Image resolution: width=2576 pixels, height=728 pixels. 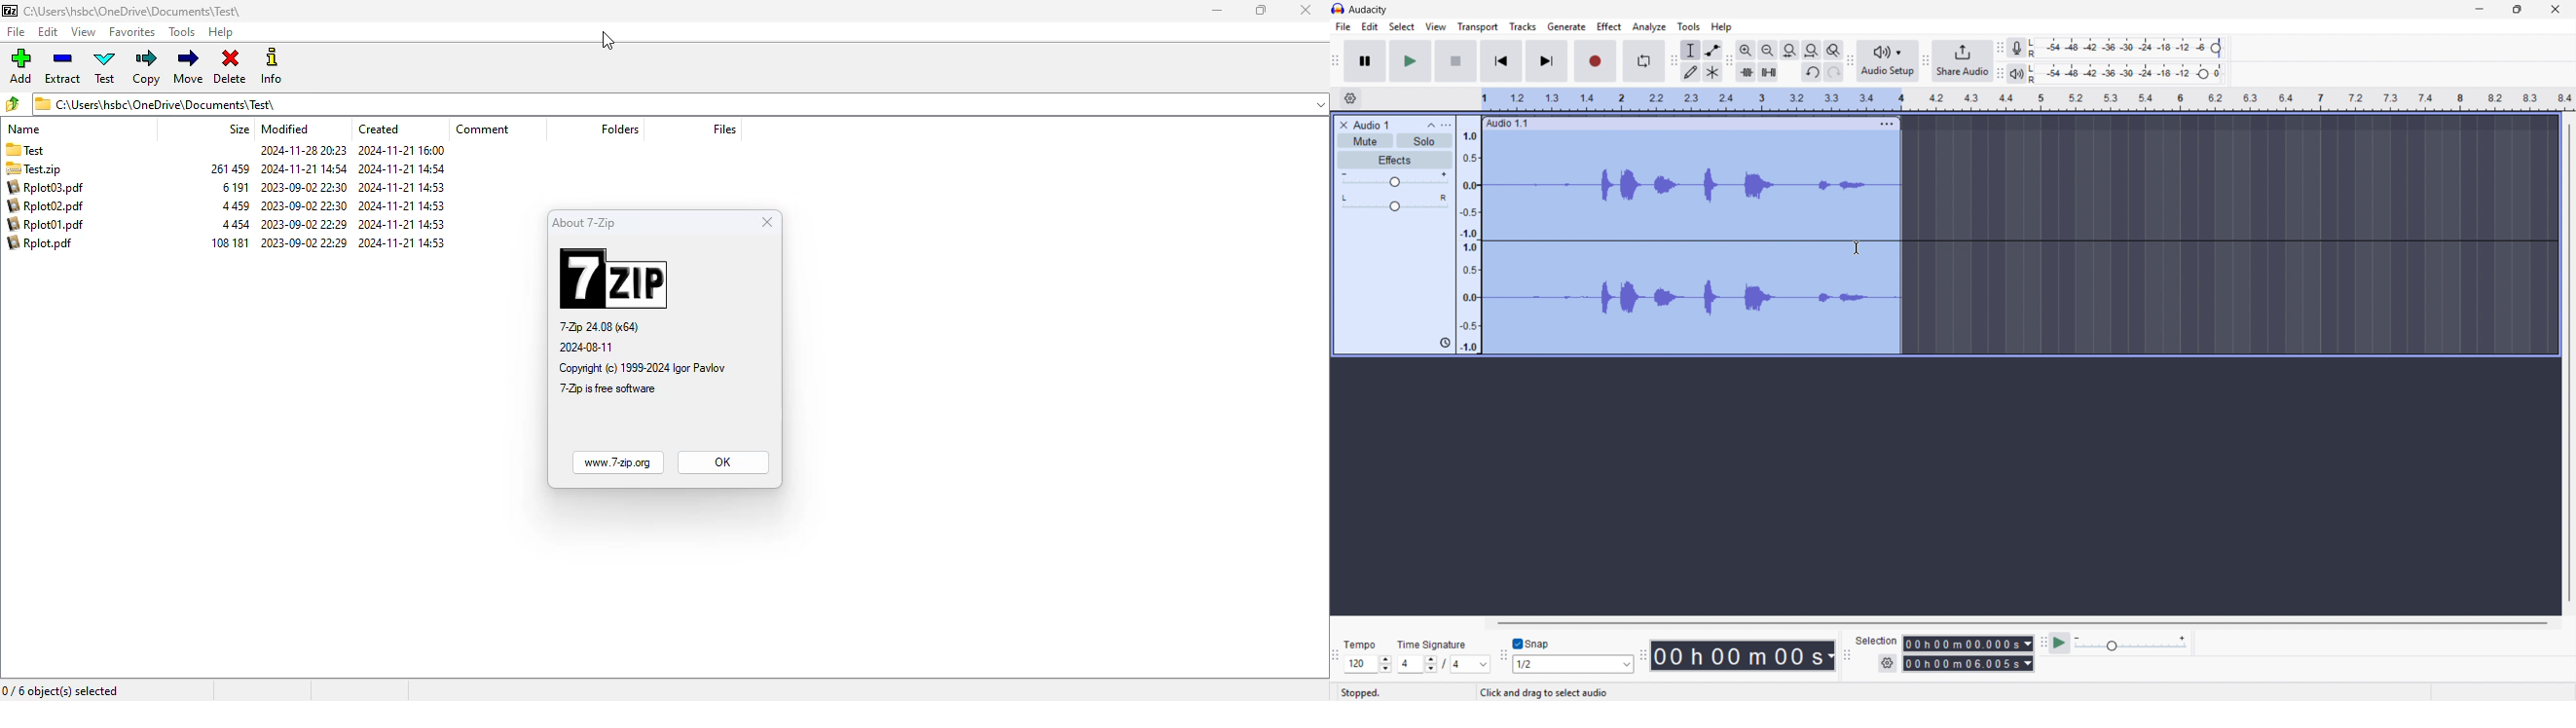 What do you see at coordinates (614, 277) in the screenshot?
I see `7-Zip logo` at bounding box center [614, 277].